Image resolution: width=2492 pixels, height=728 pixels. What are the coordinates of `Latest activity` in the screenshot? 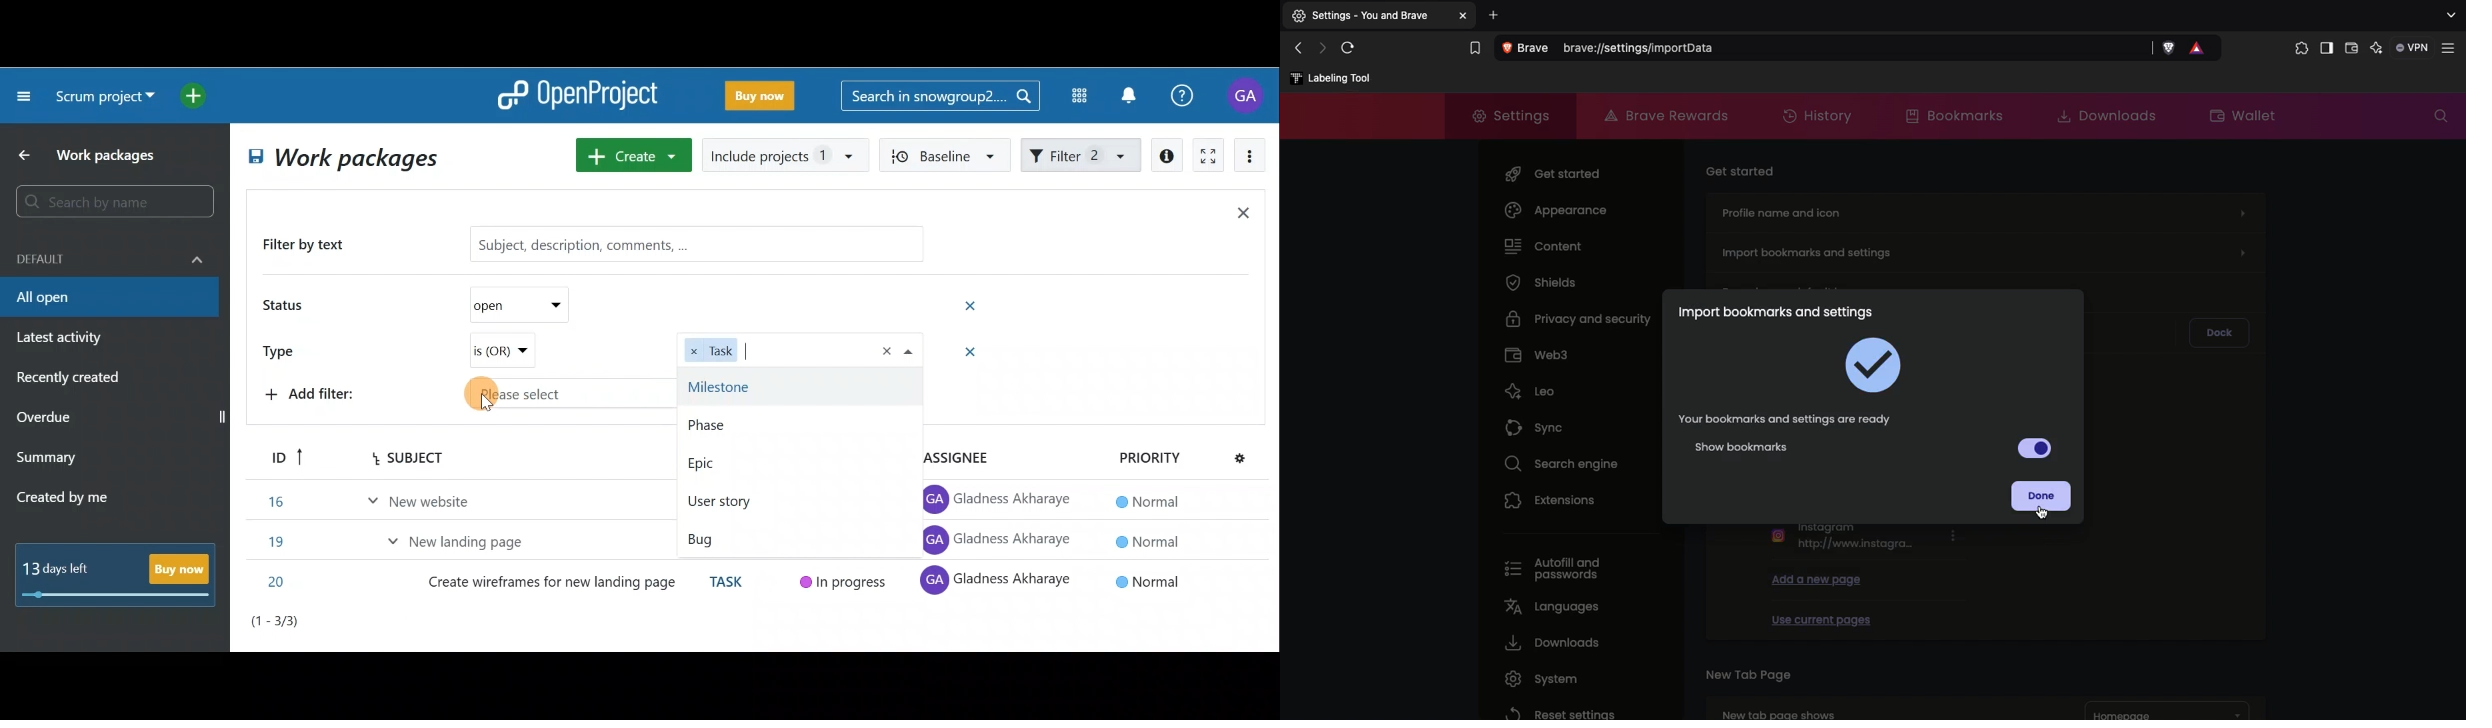 It's located at (62, 340).